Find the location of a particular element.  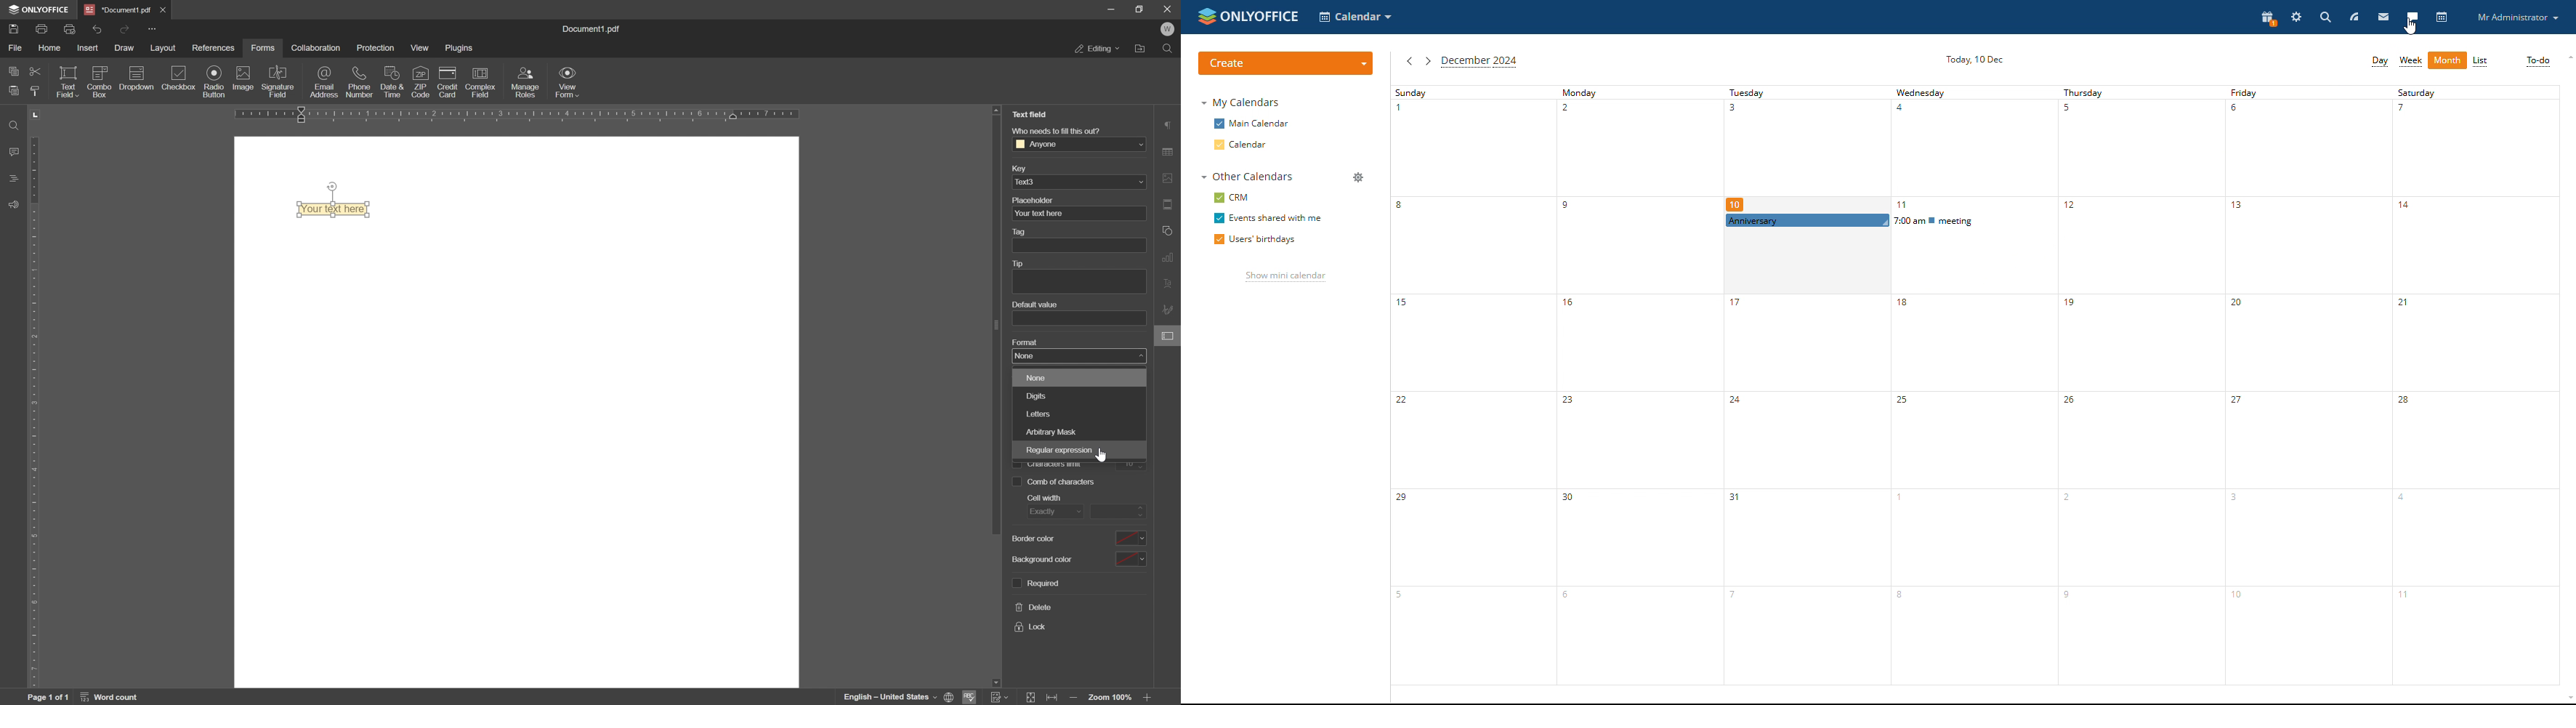

home is located at coordinates (53, 49).